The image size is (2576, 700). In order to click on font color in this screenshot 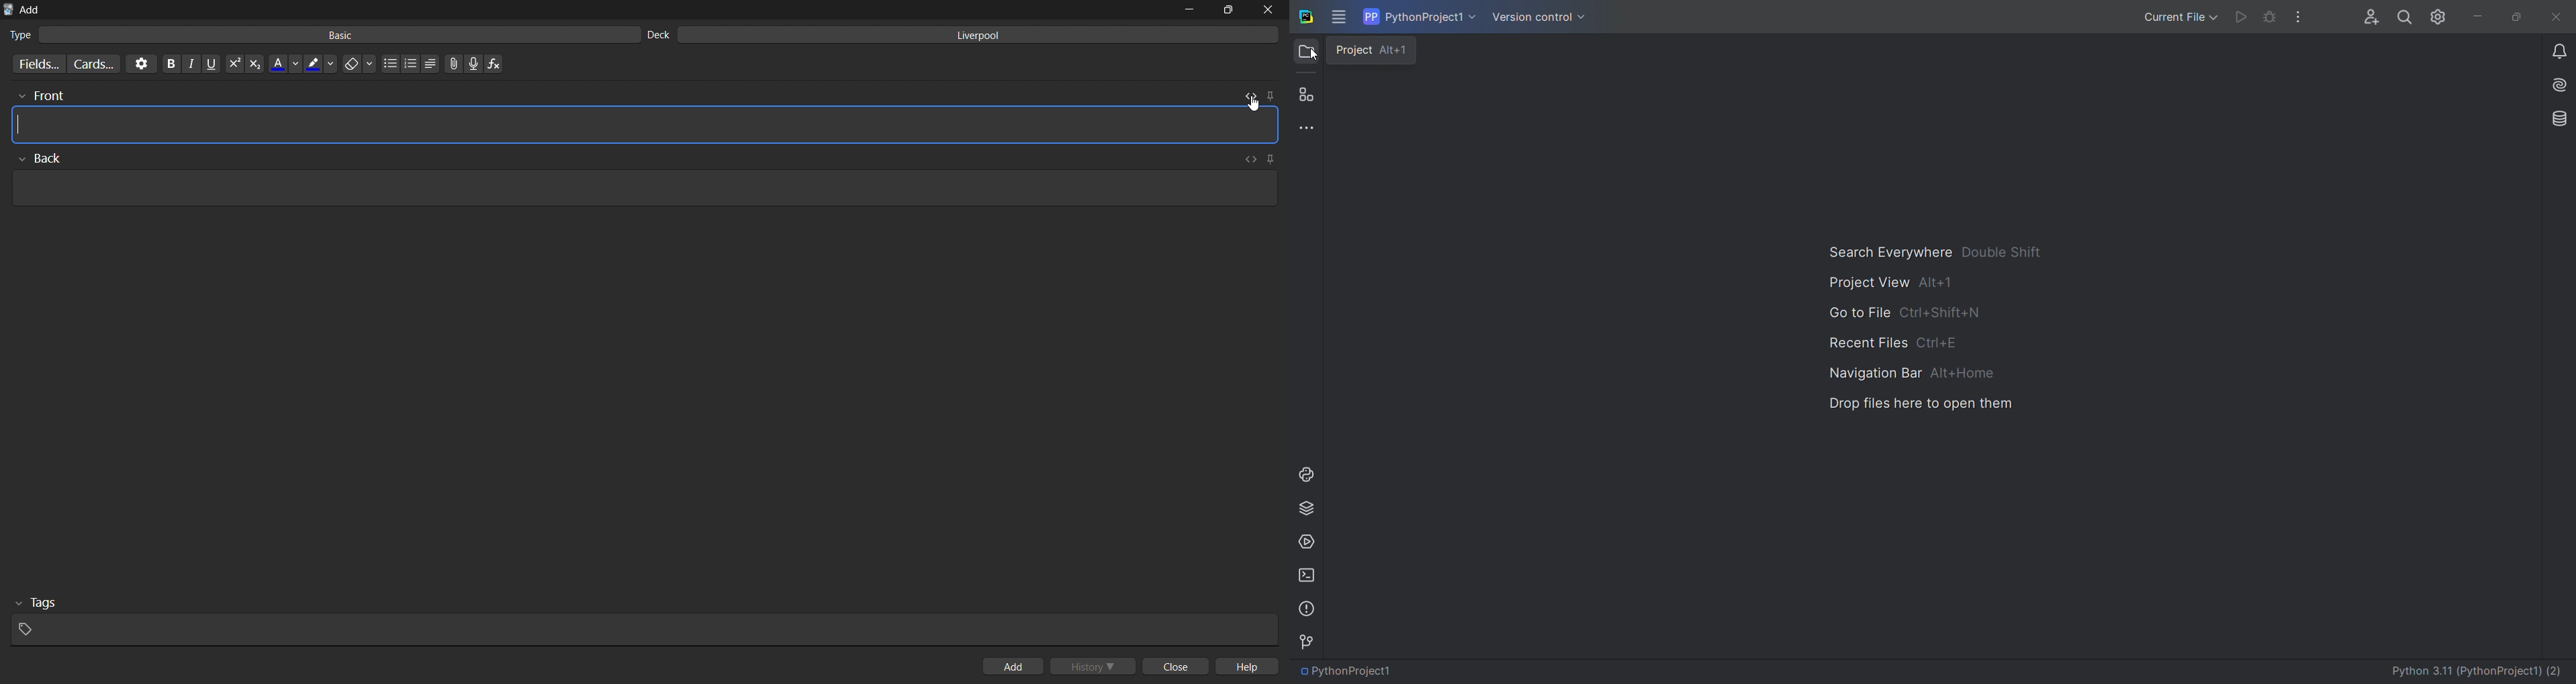, I will do `click(285, 62)`.